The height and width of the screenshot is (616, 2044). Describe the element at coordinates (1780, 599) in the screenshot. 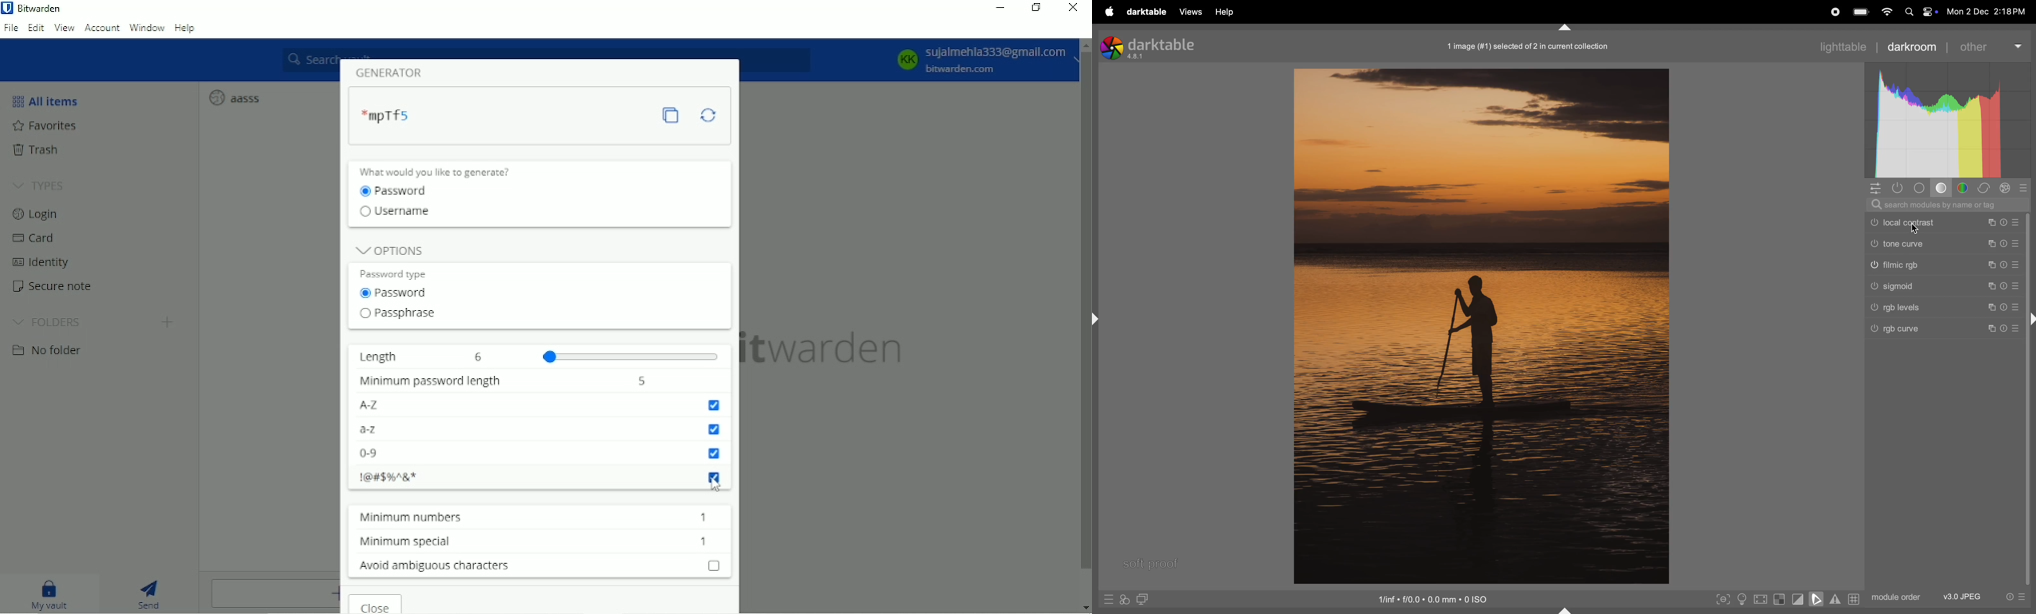

I see `toggle indication of raw exposure` at that location.